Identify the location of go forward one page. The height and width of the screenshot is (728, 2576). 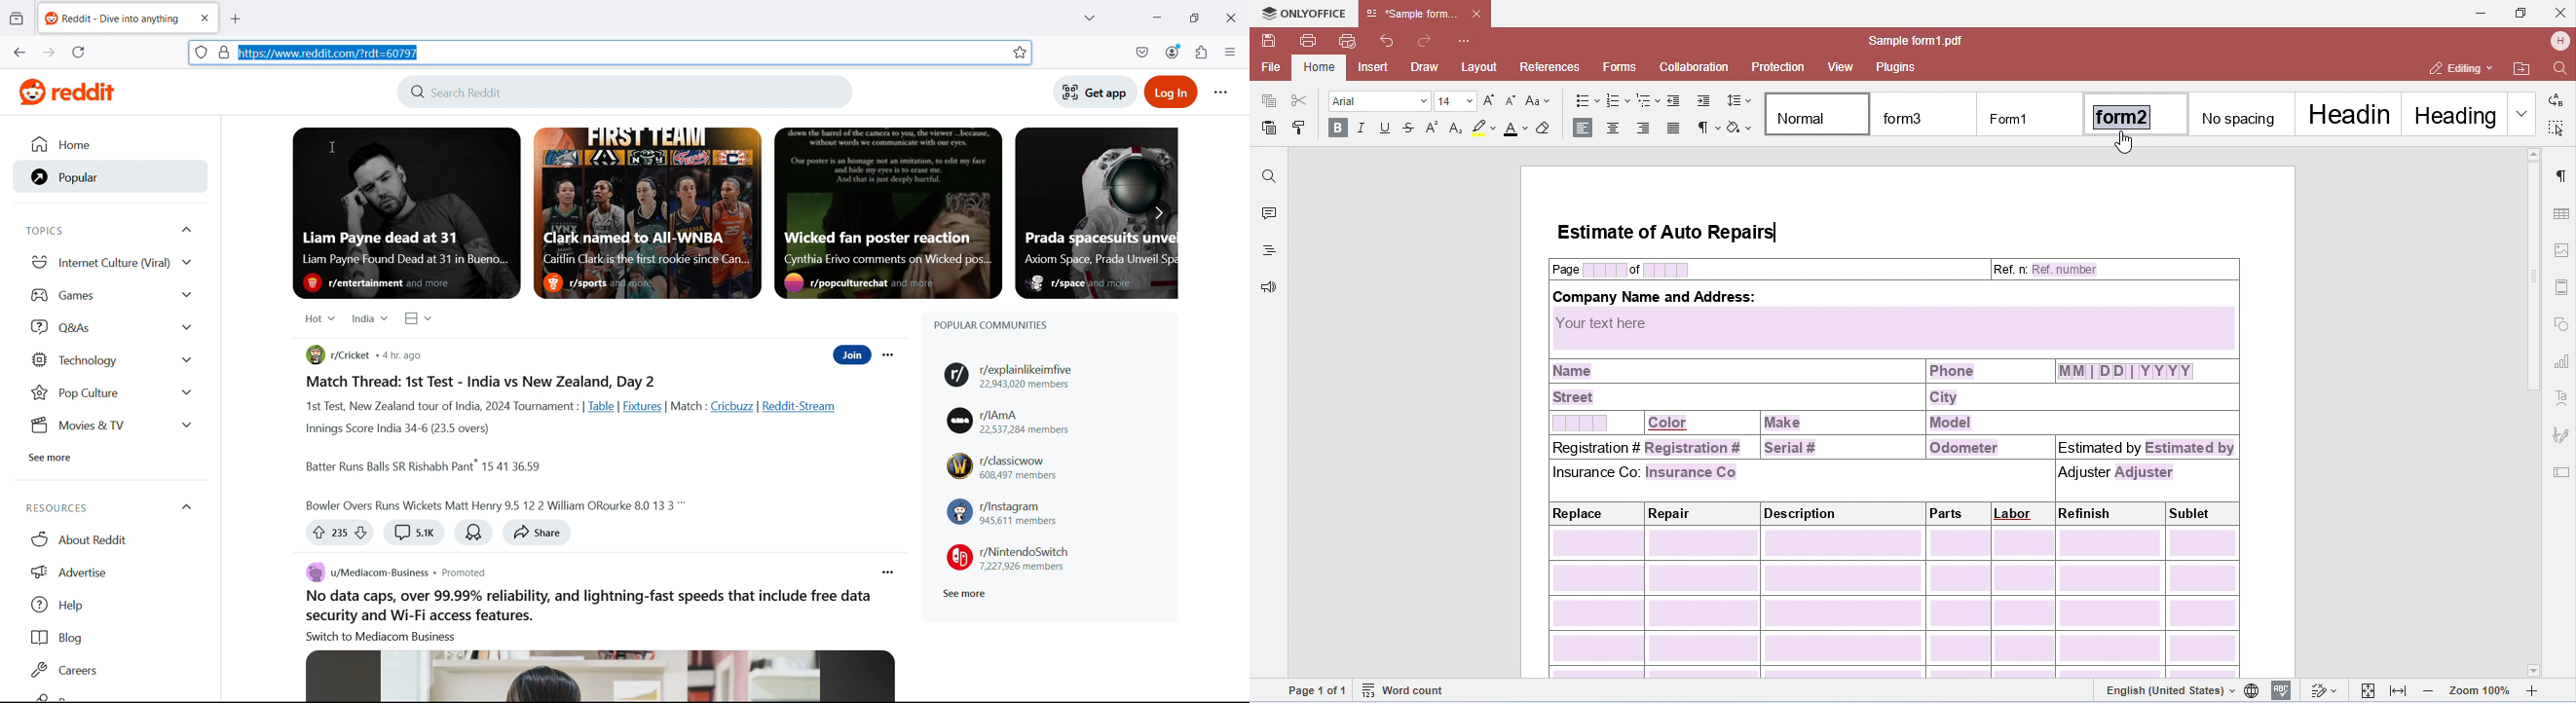
(49, 51).